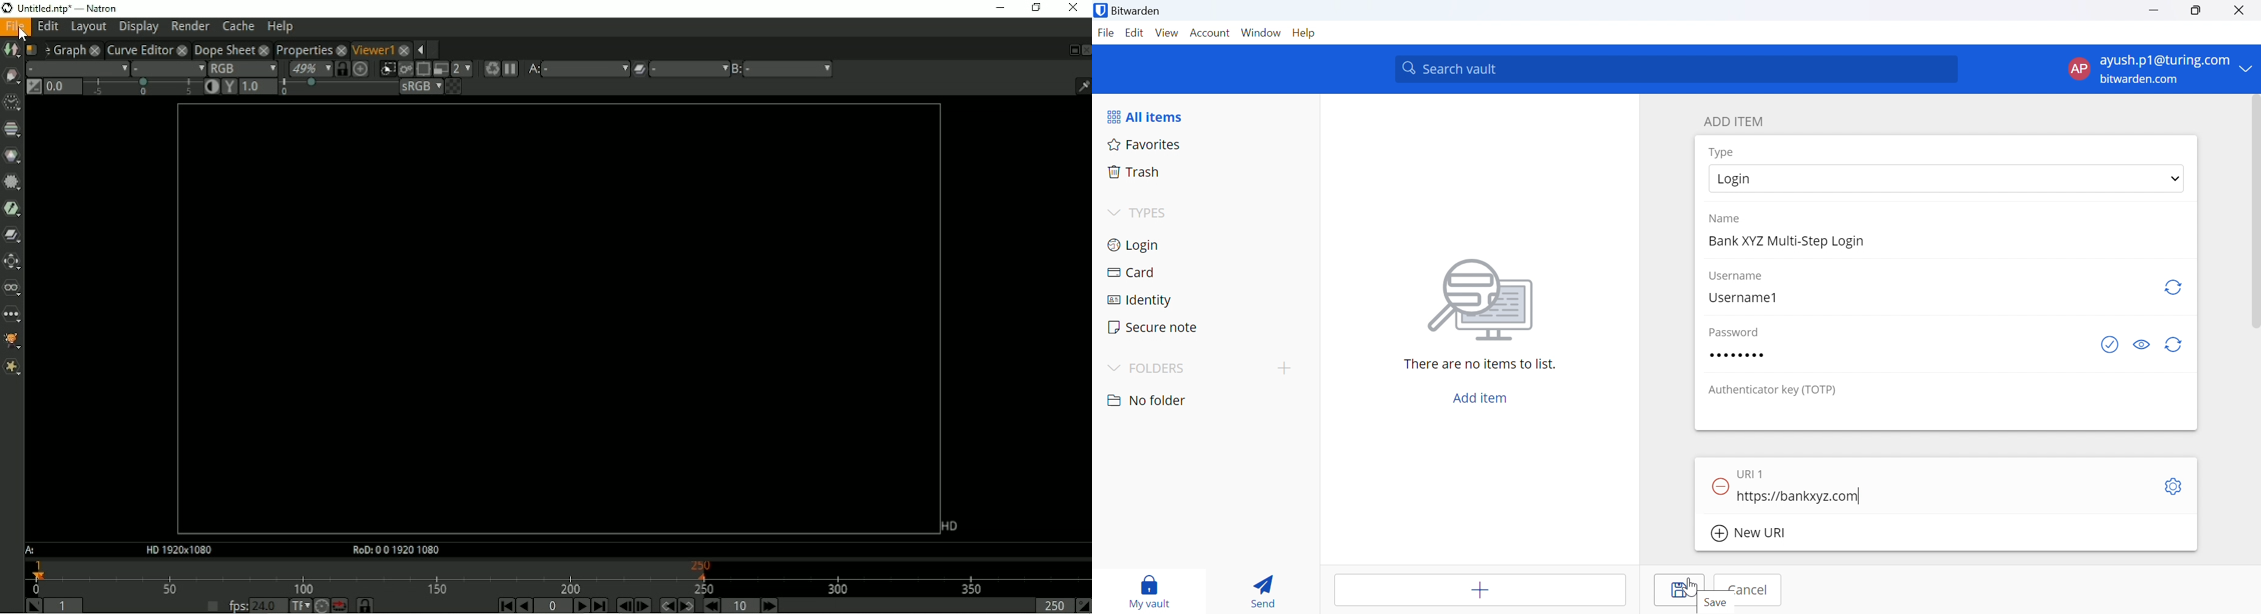 The image size is (2268, 616). I want to click on Username, so click(1737, 276).